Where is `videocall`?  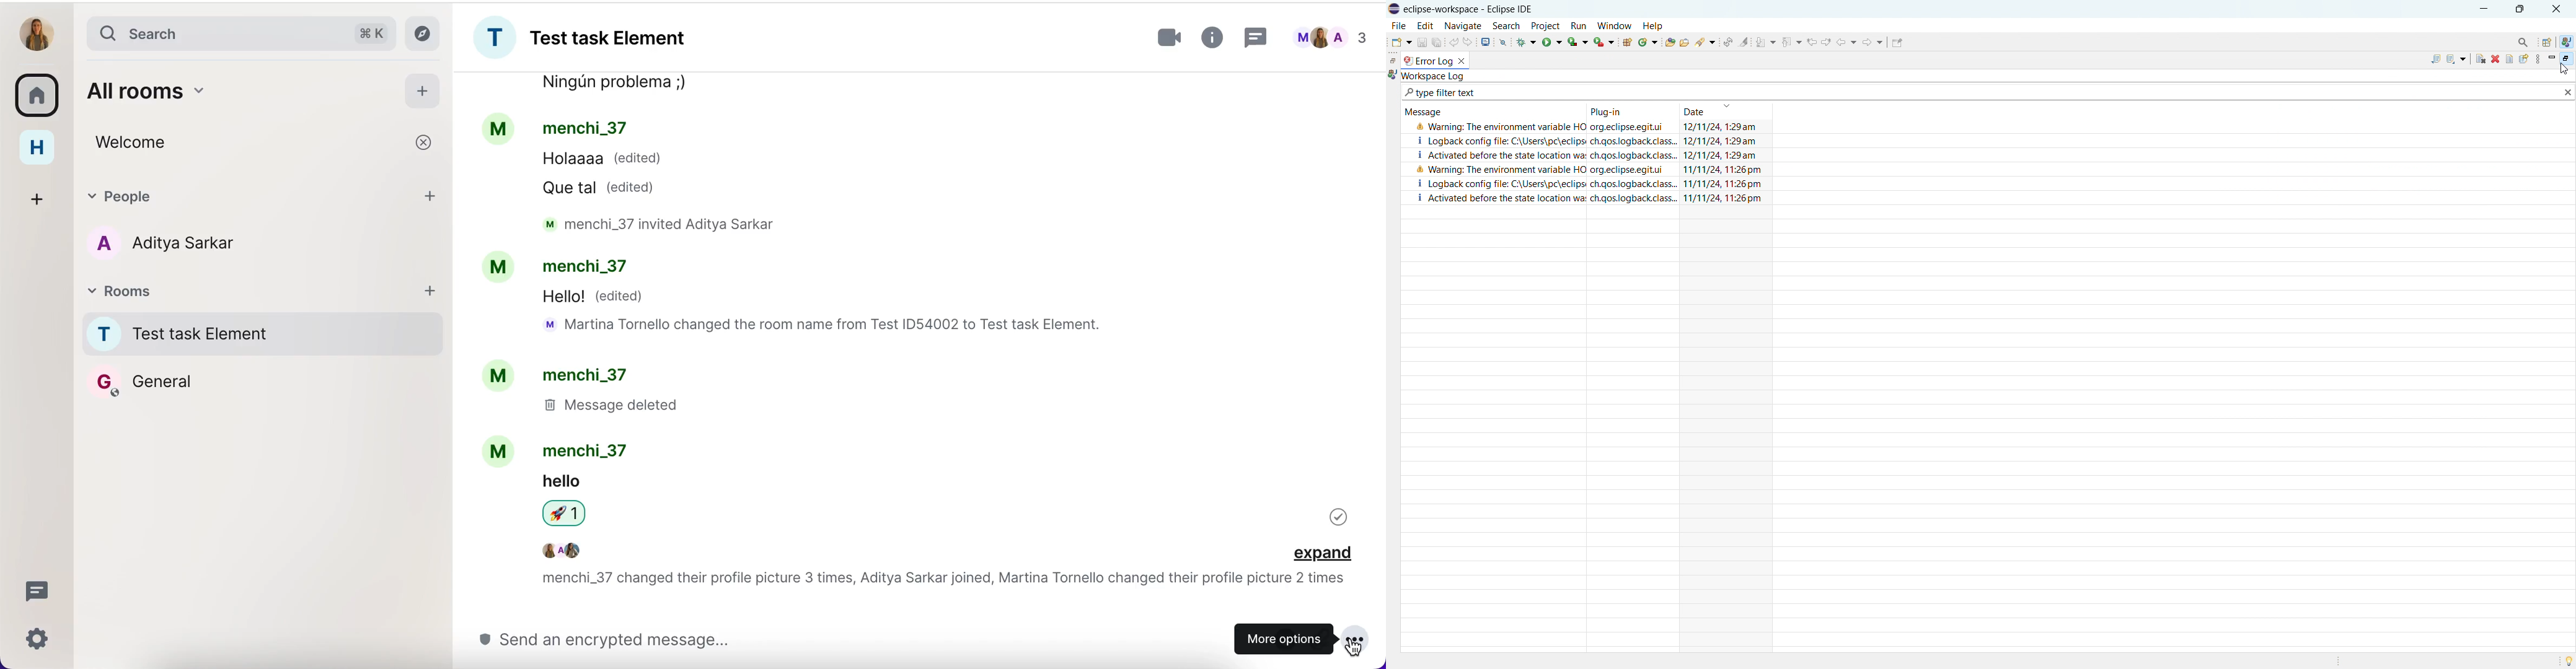
videocall is located at coordinates (1170, 38).